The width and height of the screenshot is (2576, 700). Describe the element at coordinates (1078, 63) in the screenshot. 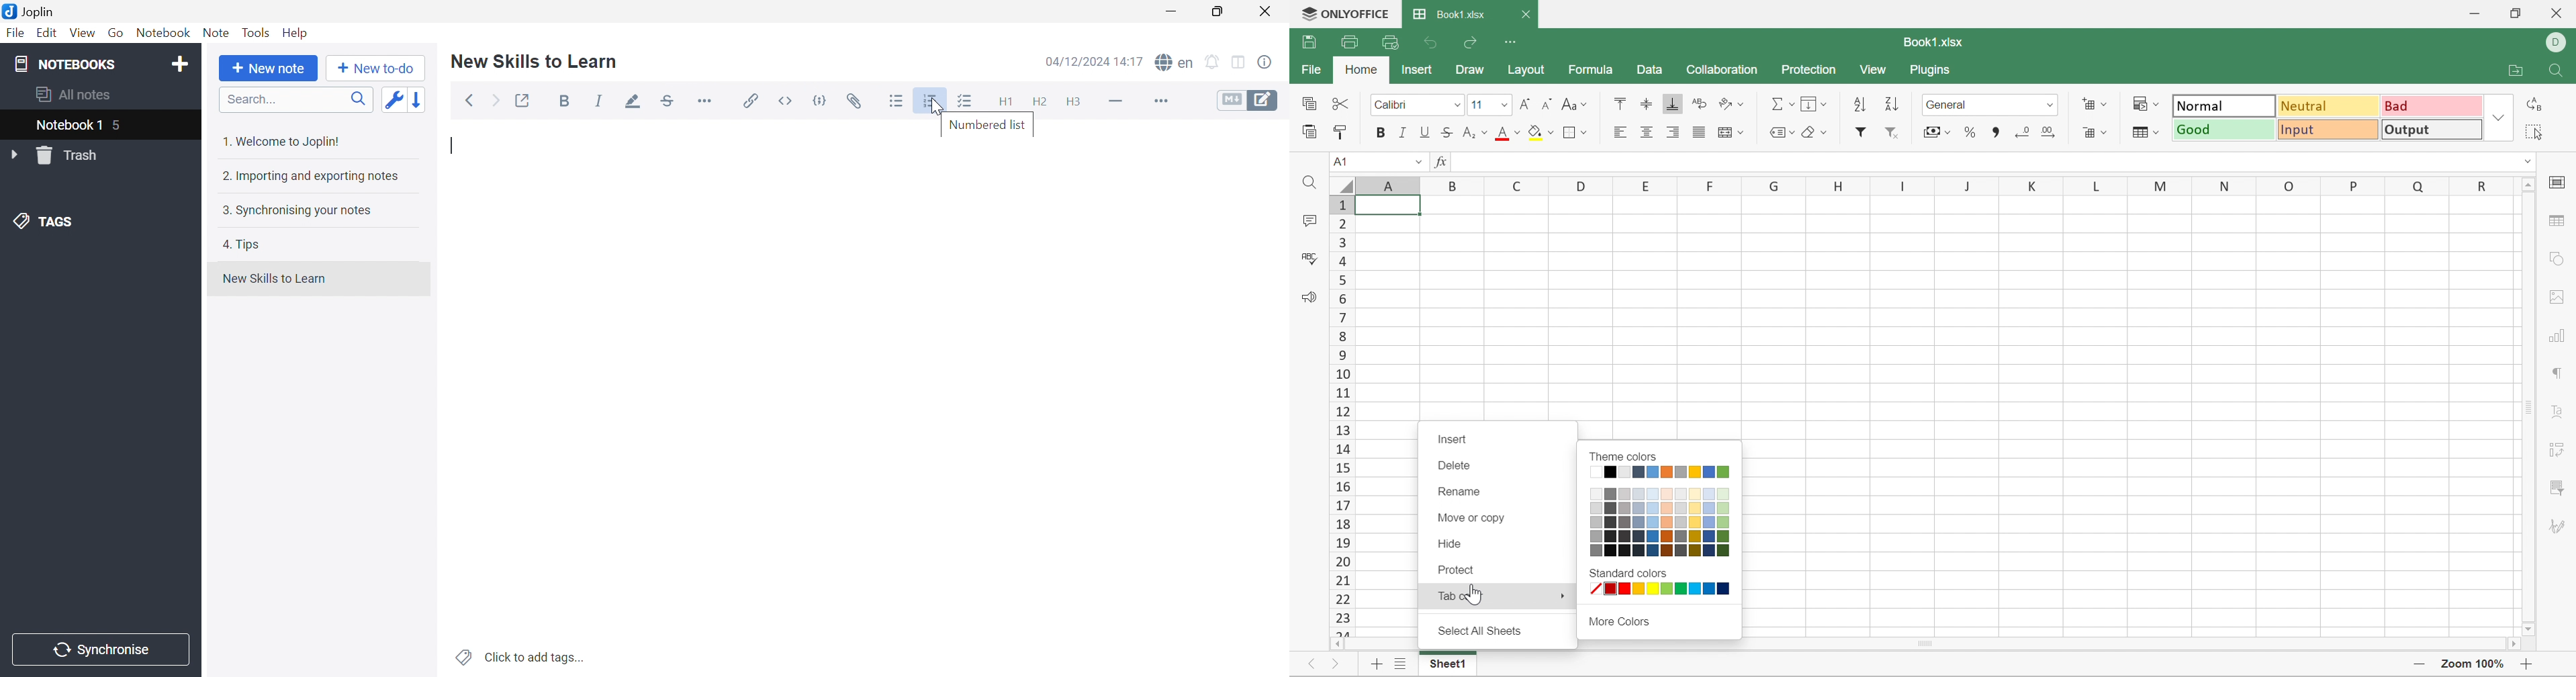

I see `04/12/2024` at that location.